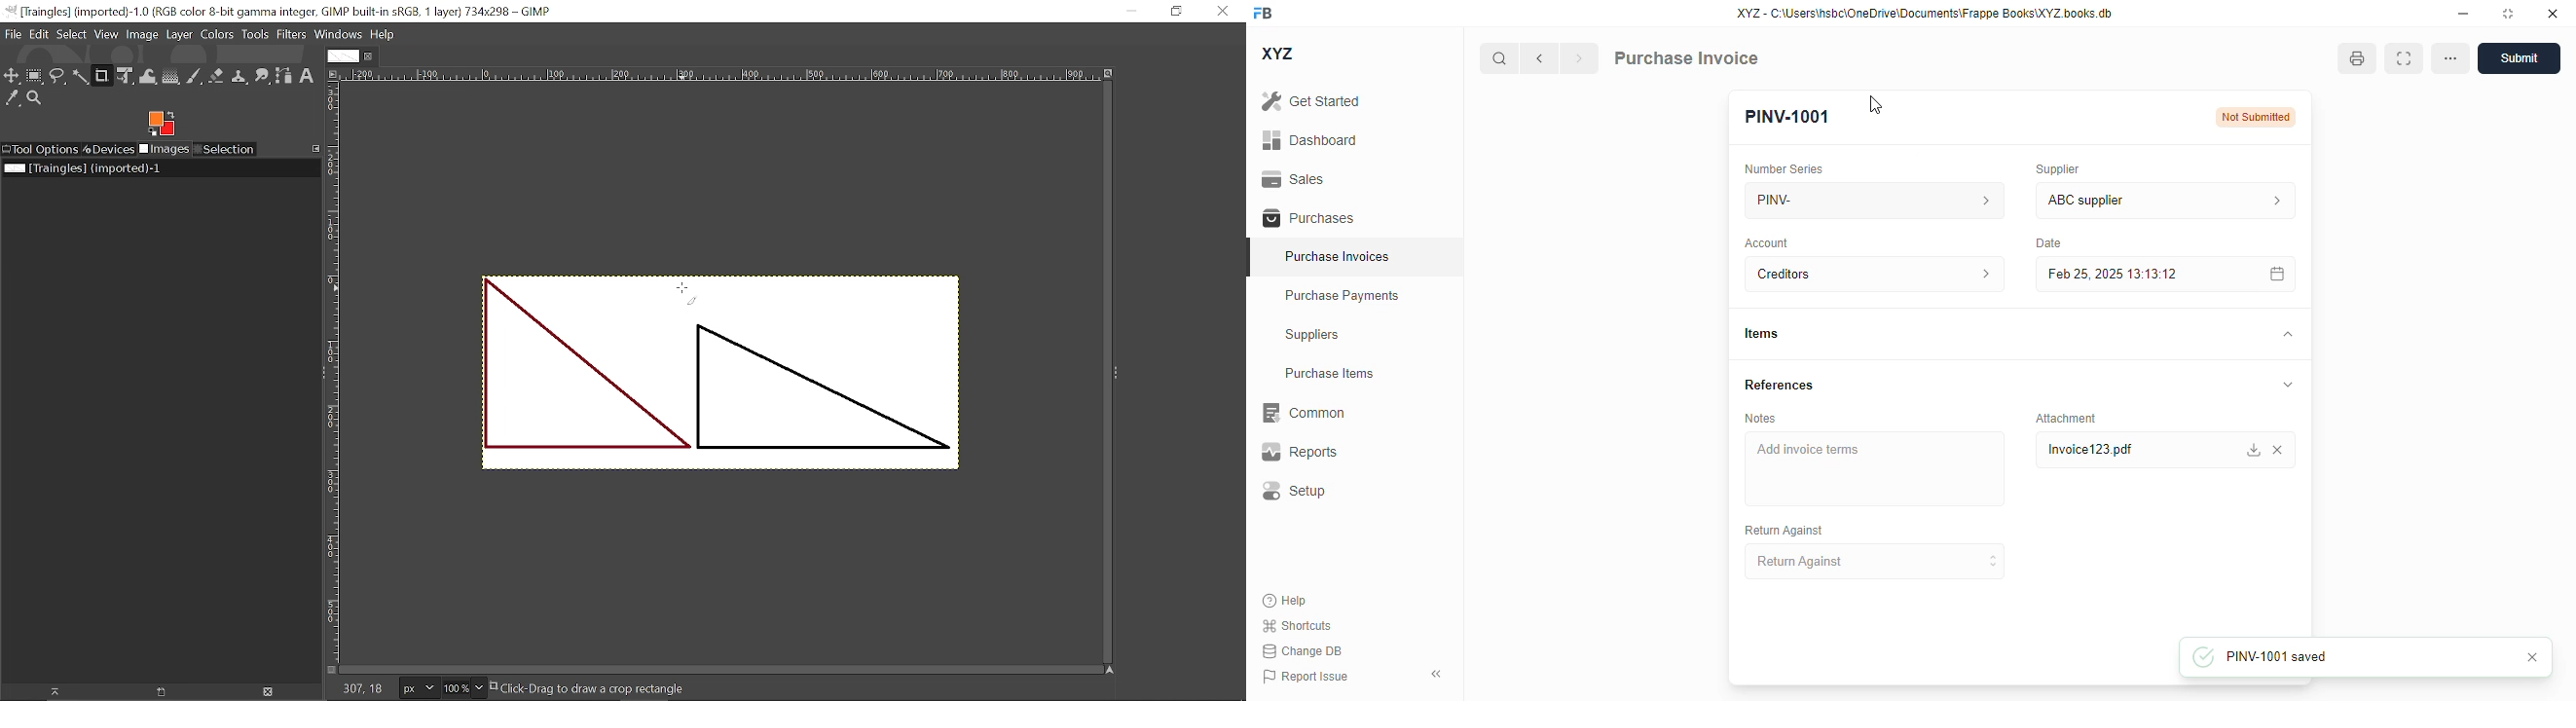 This screenshot has width=2576, height=728. Describe the element at coordinates (2535, 657) in the screenshot. I see `cancel` at that location.